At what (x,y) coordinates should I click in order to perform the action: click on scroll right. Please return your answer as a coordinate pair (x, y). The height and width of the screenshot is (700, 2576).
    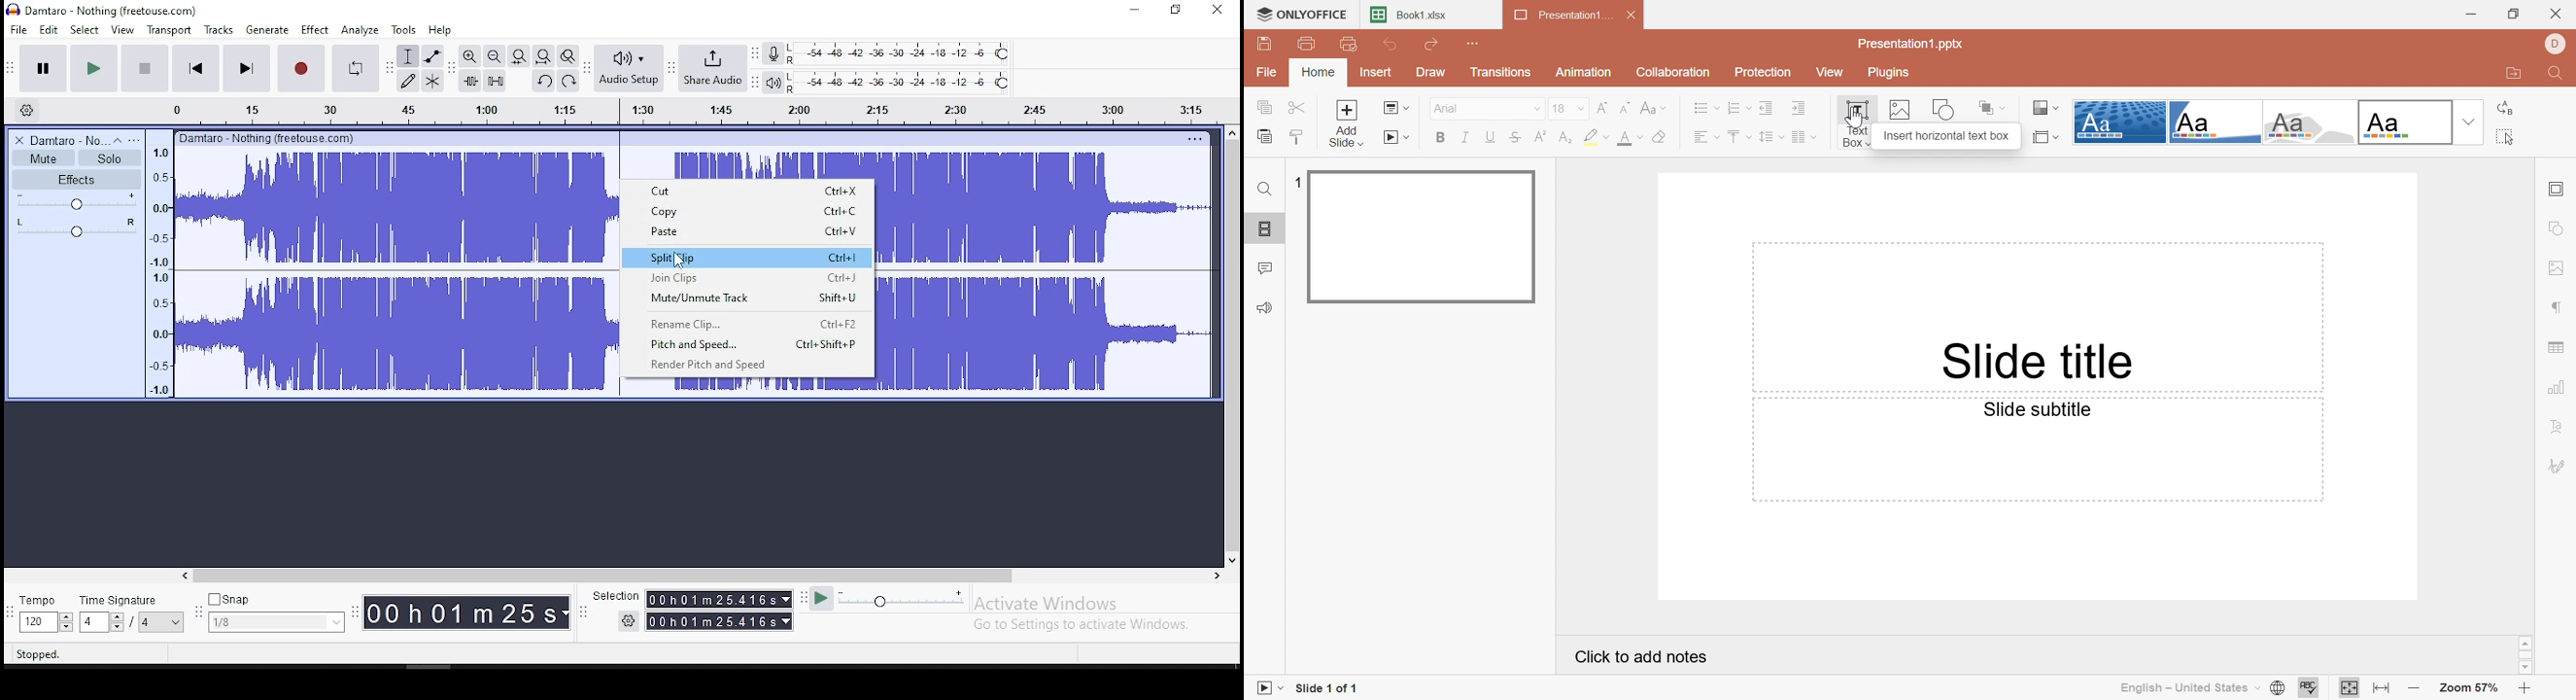
    Looking at the image, I should click on (1216, 576).